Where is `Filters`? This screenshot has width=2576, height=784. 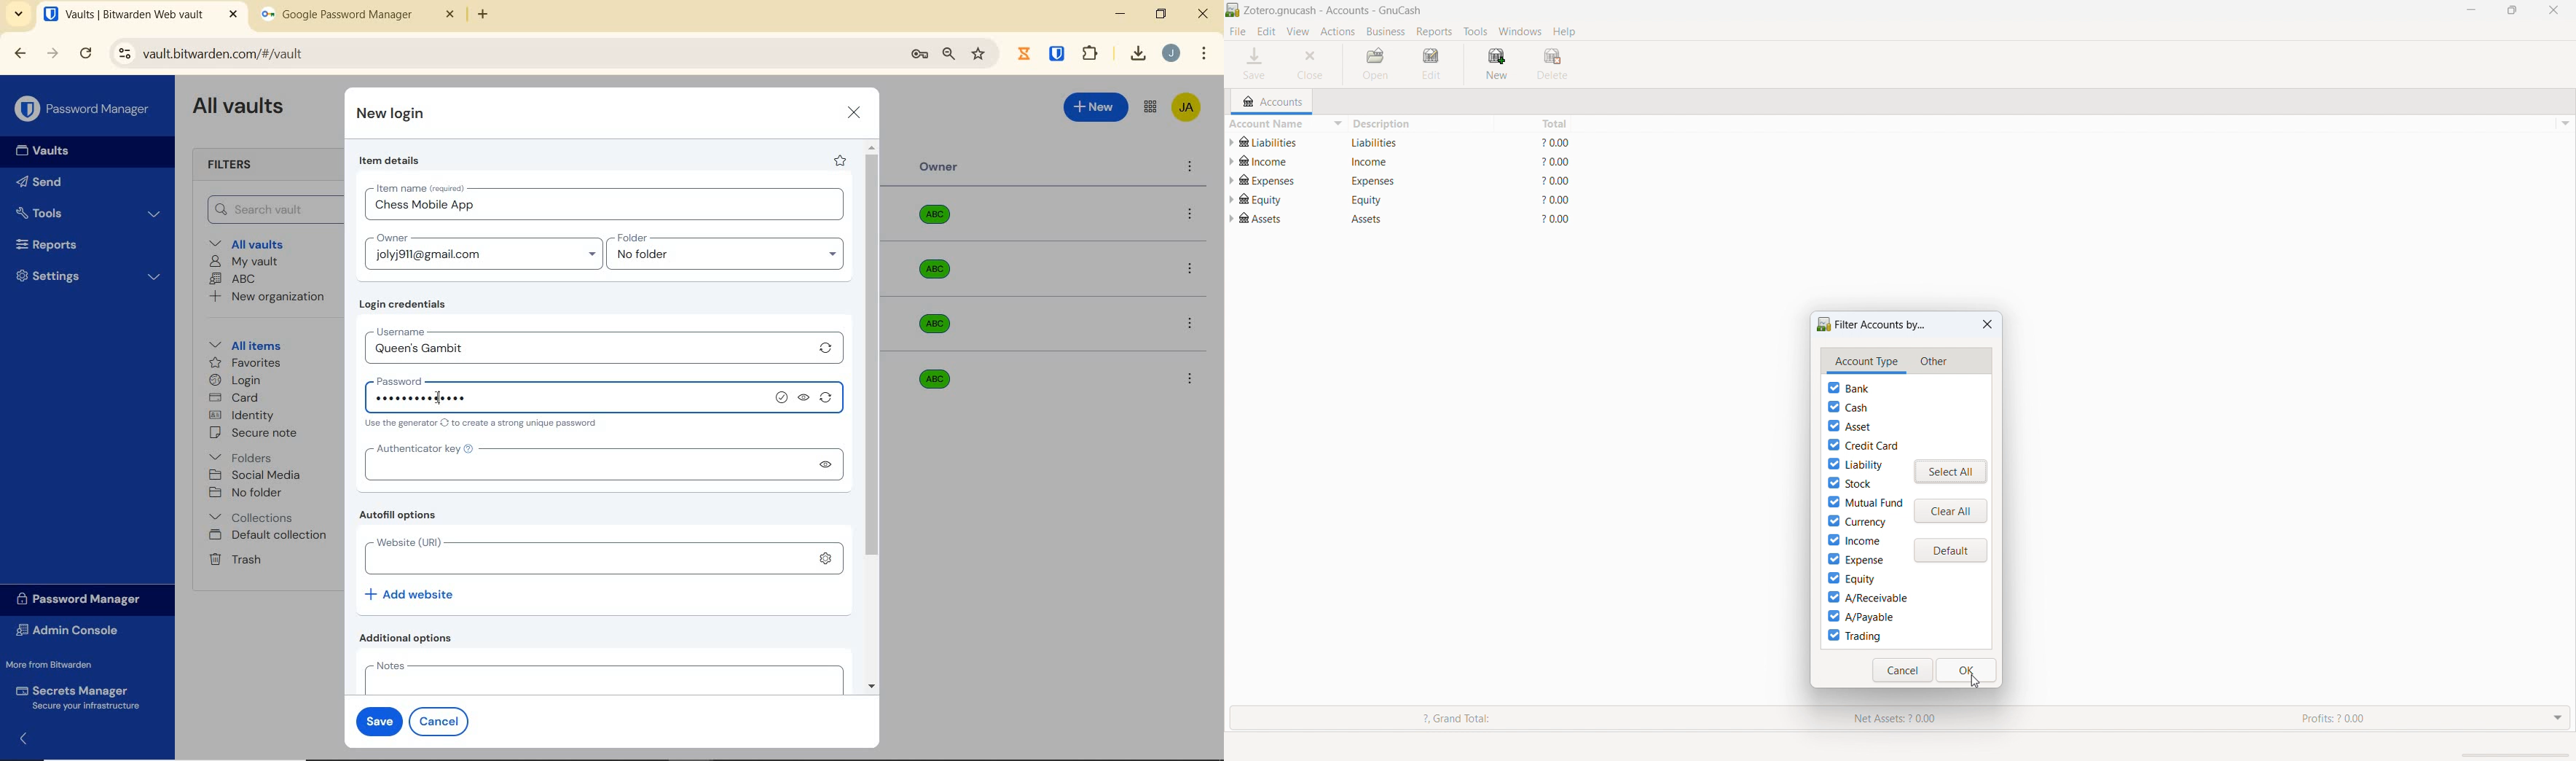 Filters is located at coordinates (235, 165).